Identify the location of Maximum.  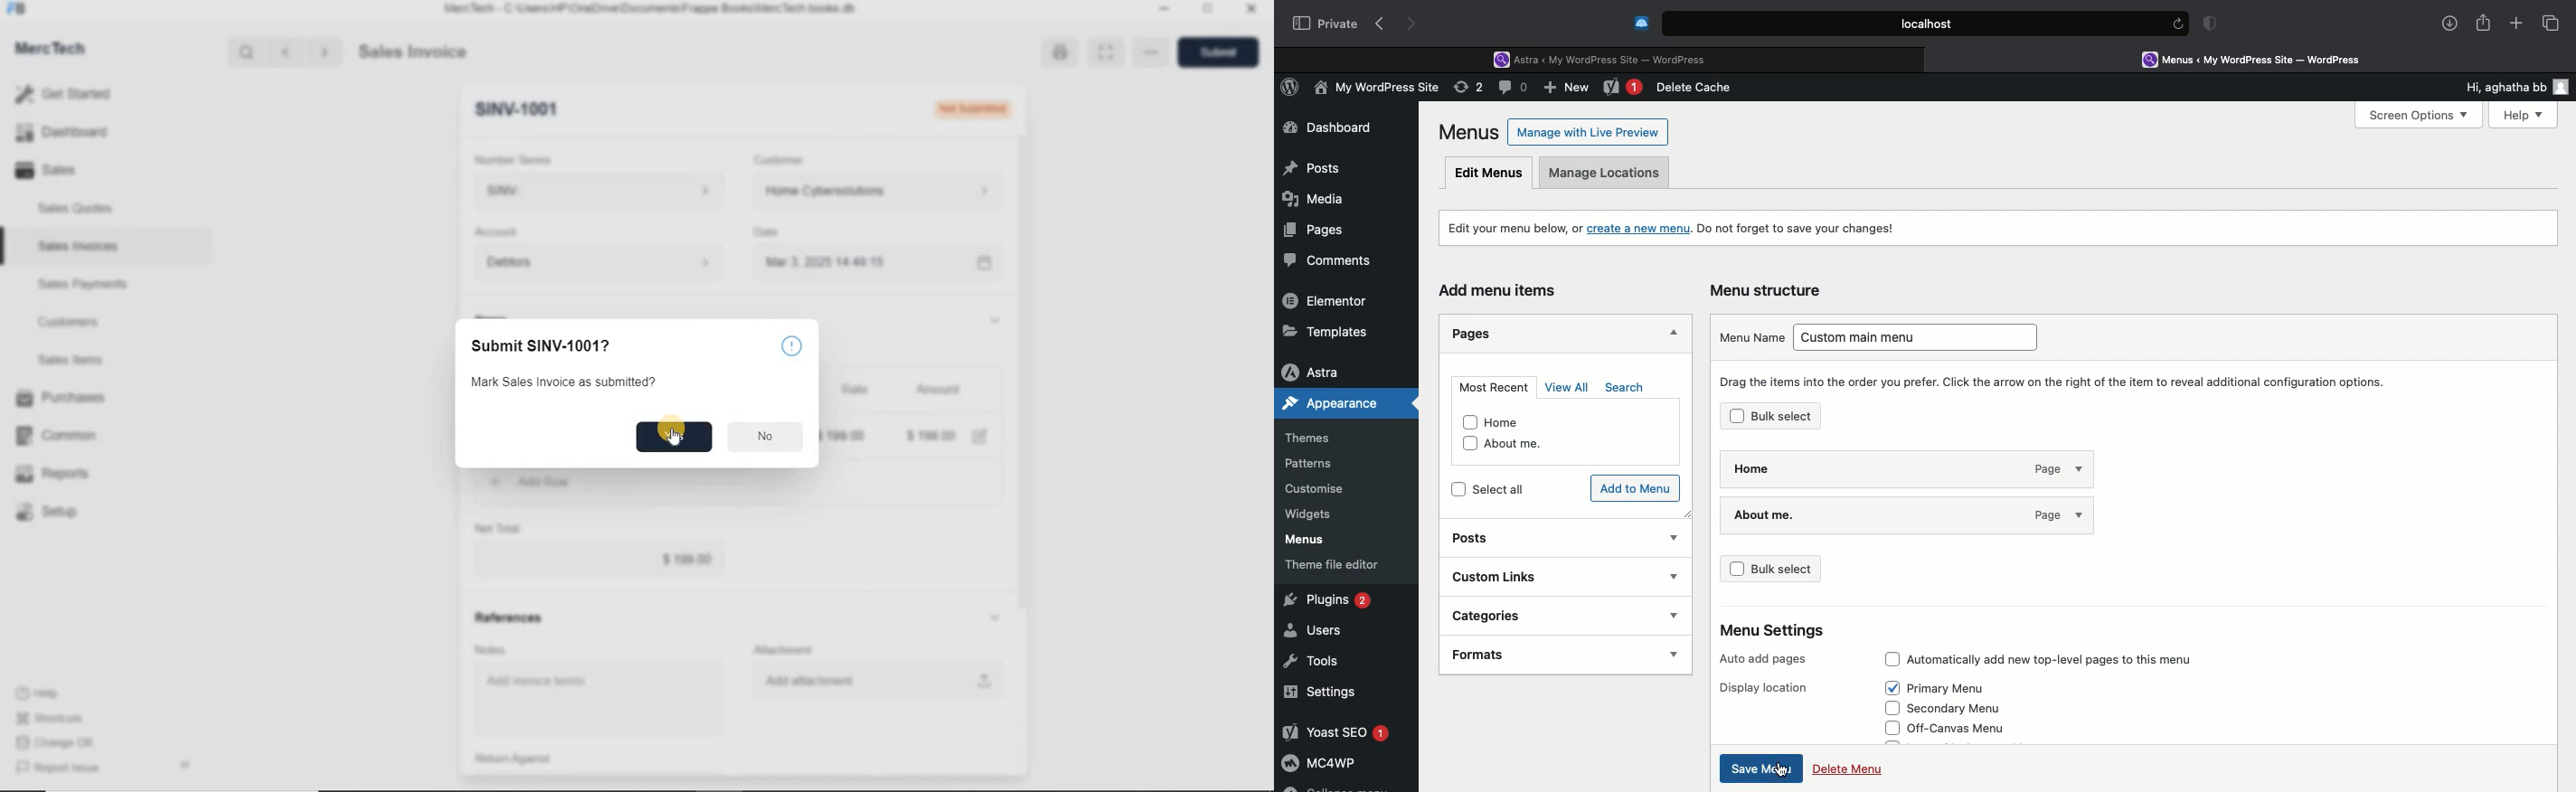
(1209, 11).